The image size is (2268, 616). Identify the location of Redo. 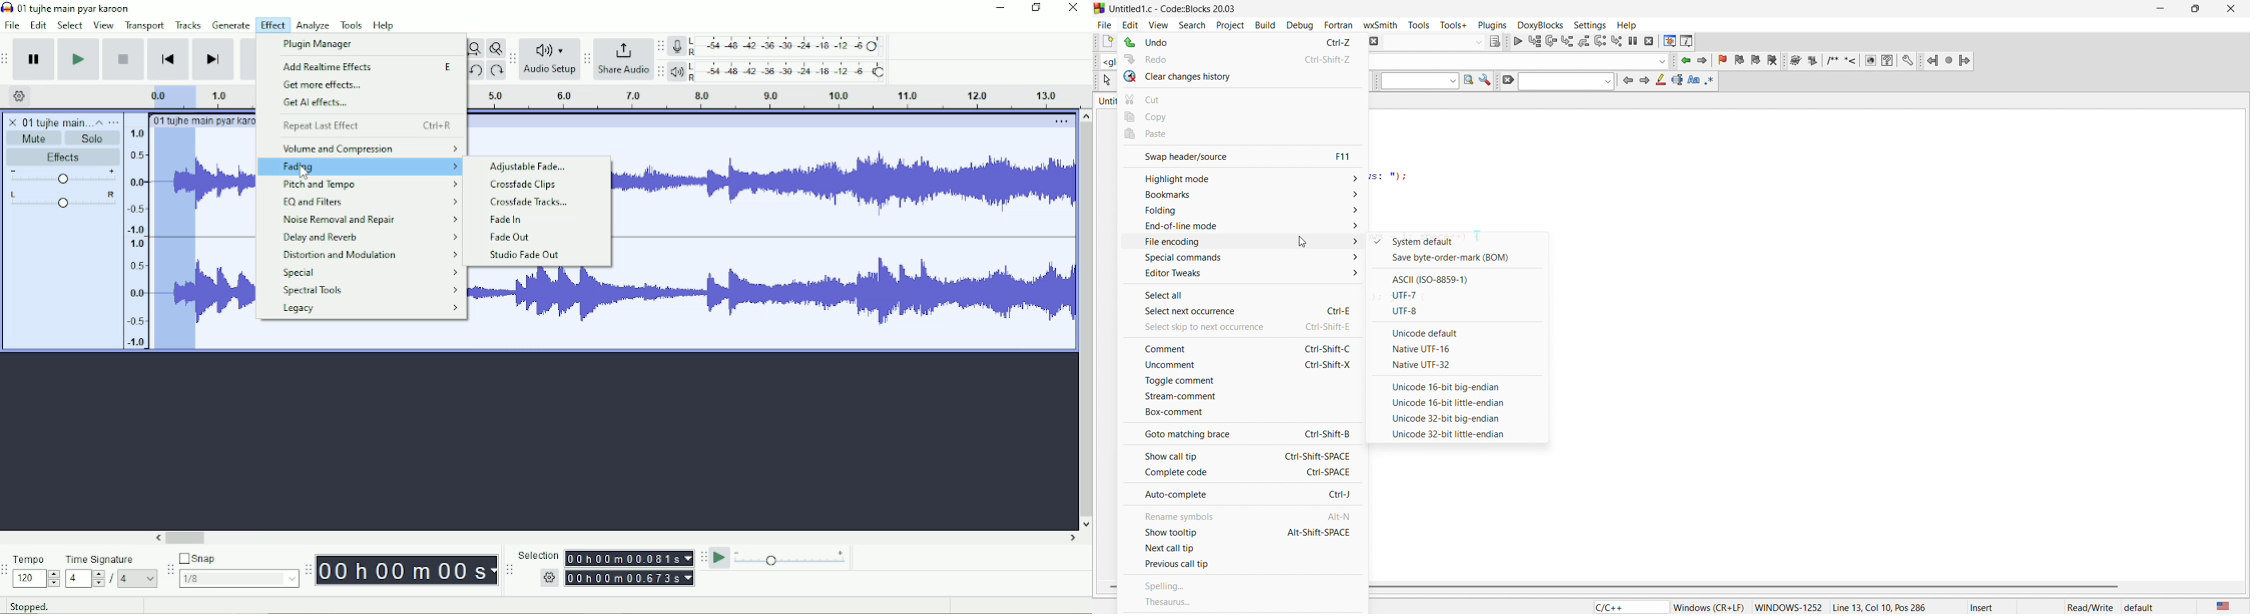
(496, 72).